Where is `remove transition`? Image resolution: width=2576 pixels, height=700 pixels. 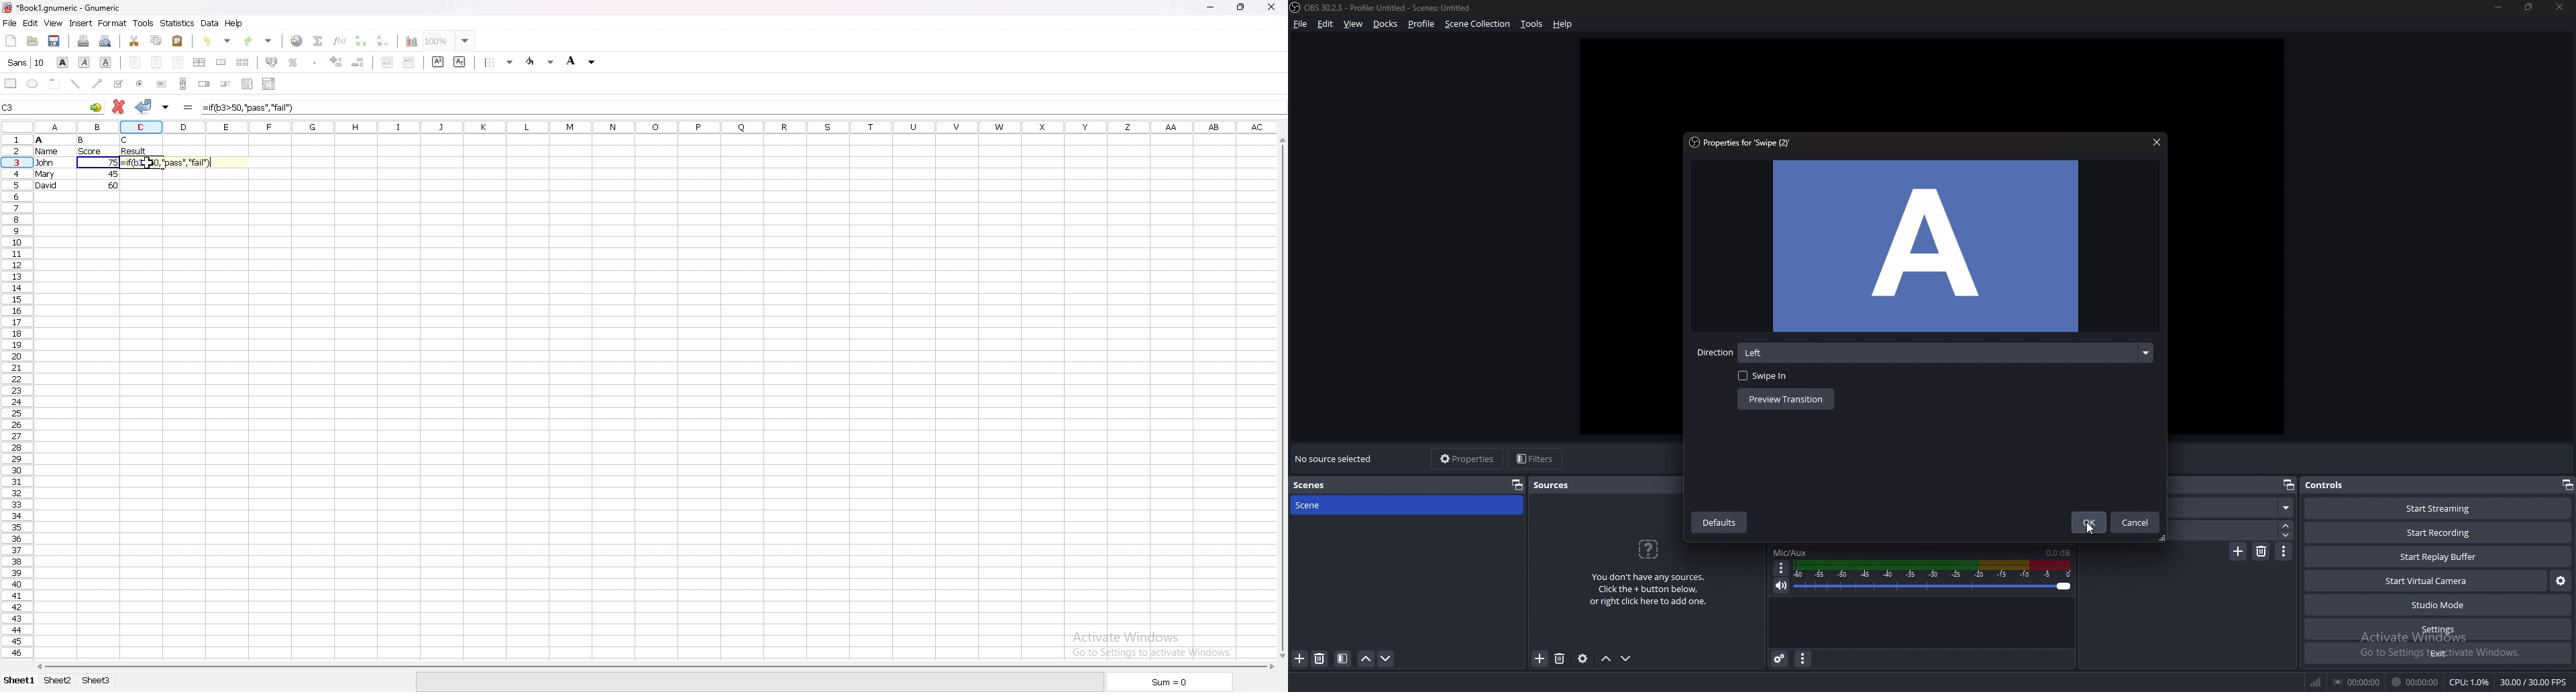
remove transition is located at coordinates (2262, 551).